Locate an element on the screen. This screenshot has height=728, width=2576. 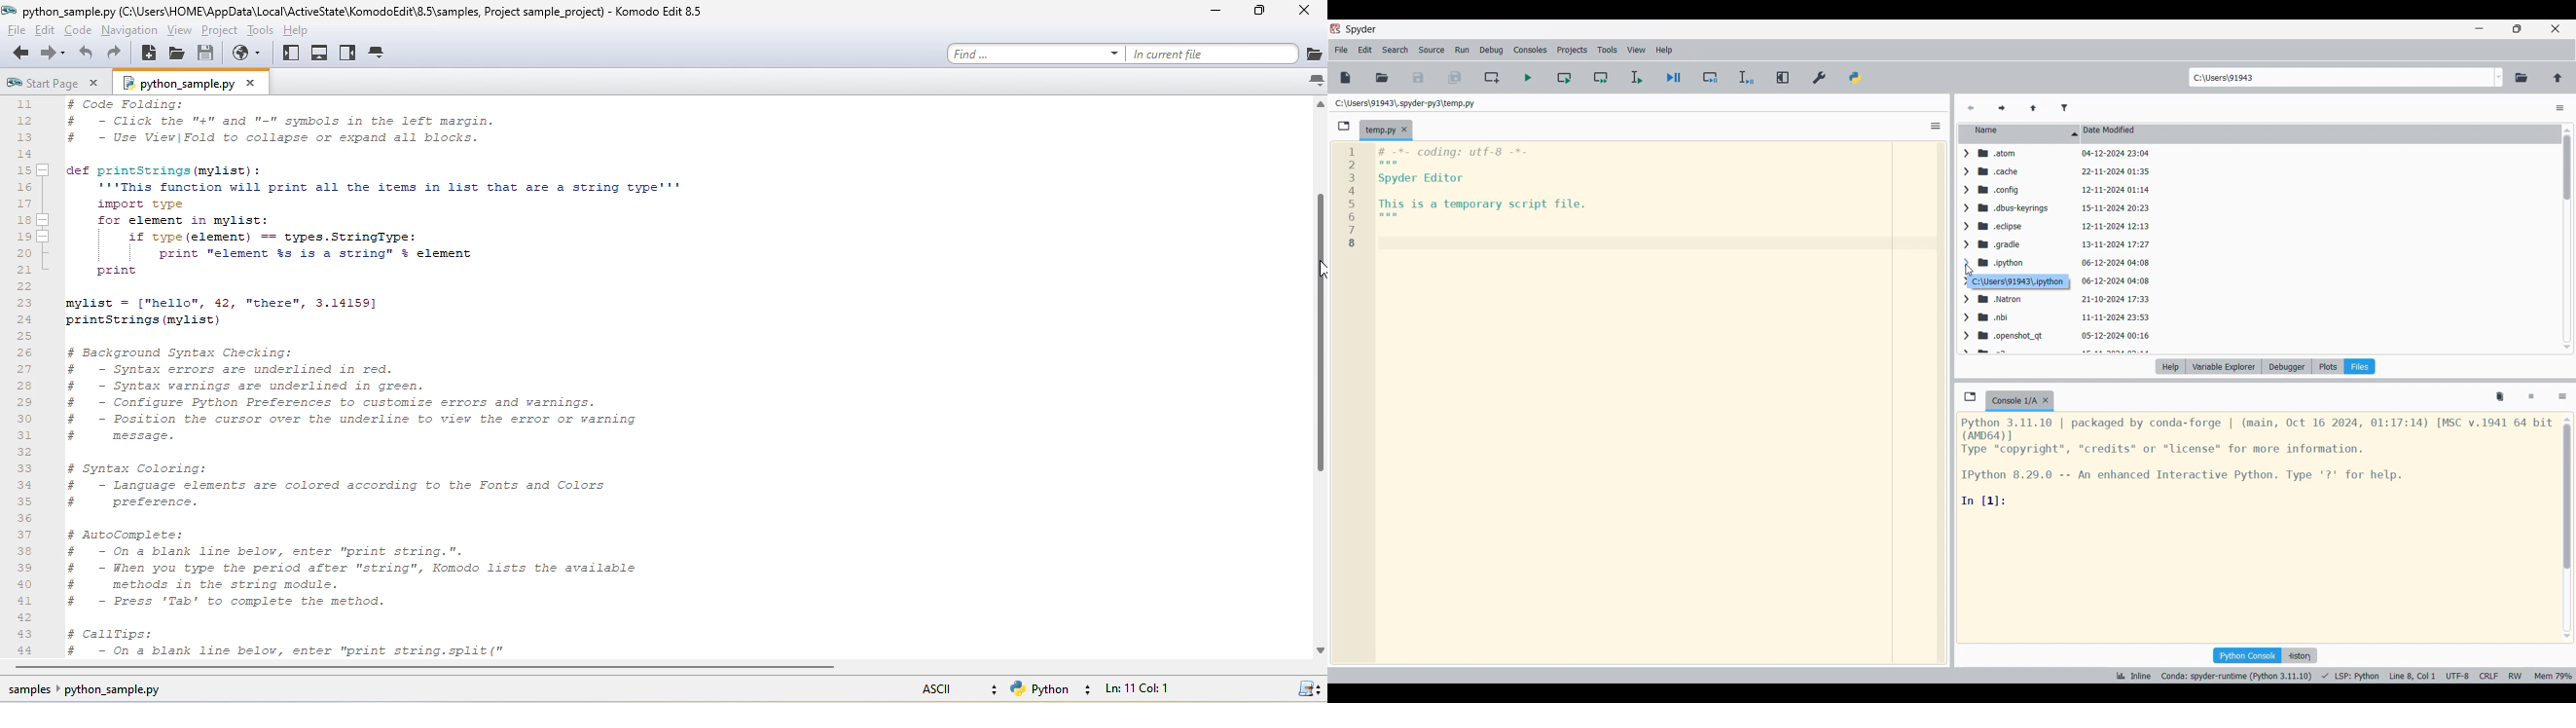
Search menu is located at coordinates (1396, 50).